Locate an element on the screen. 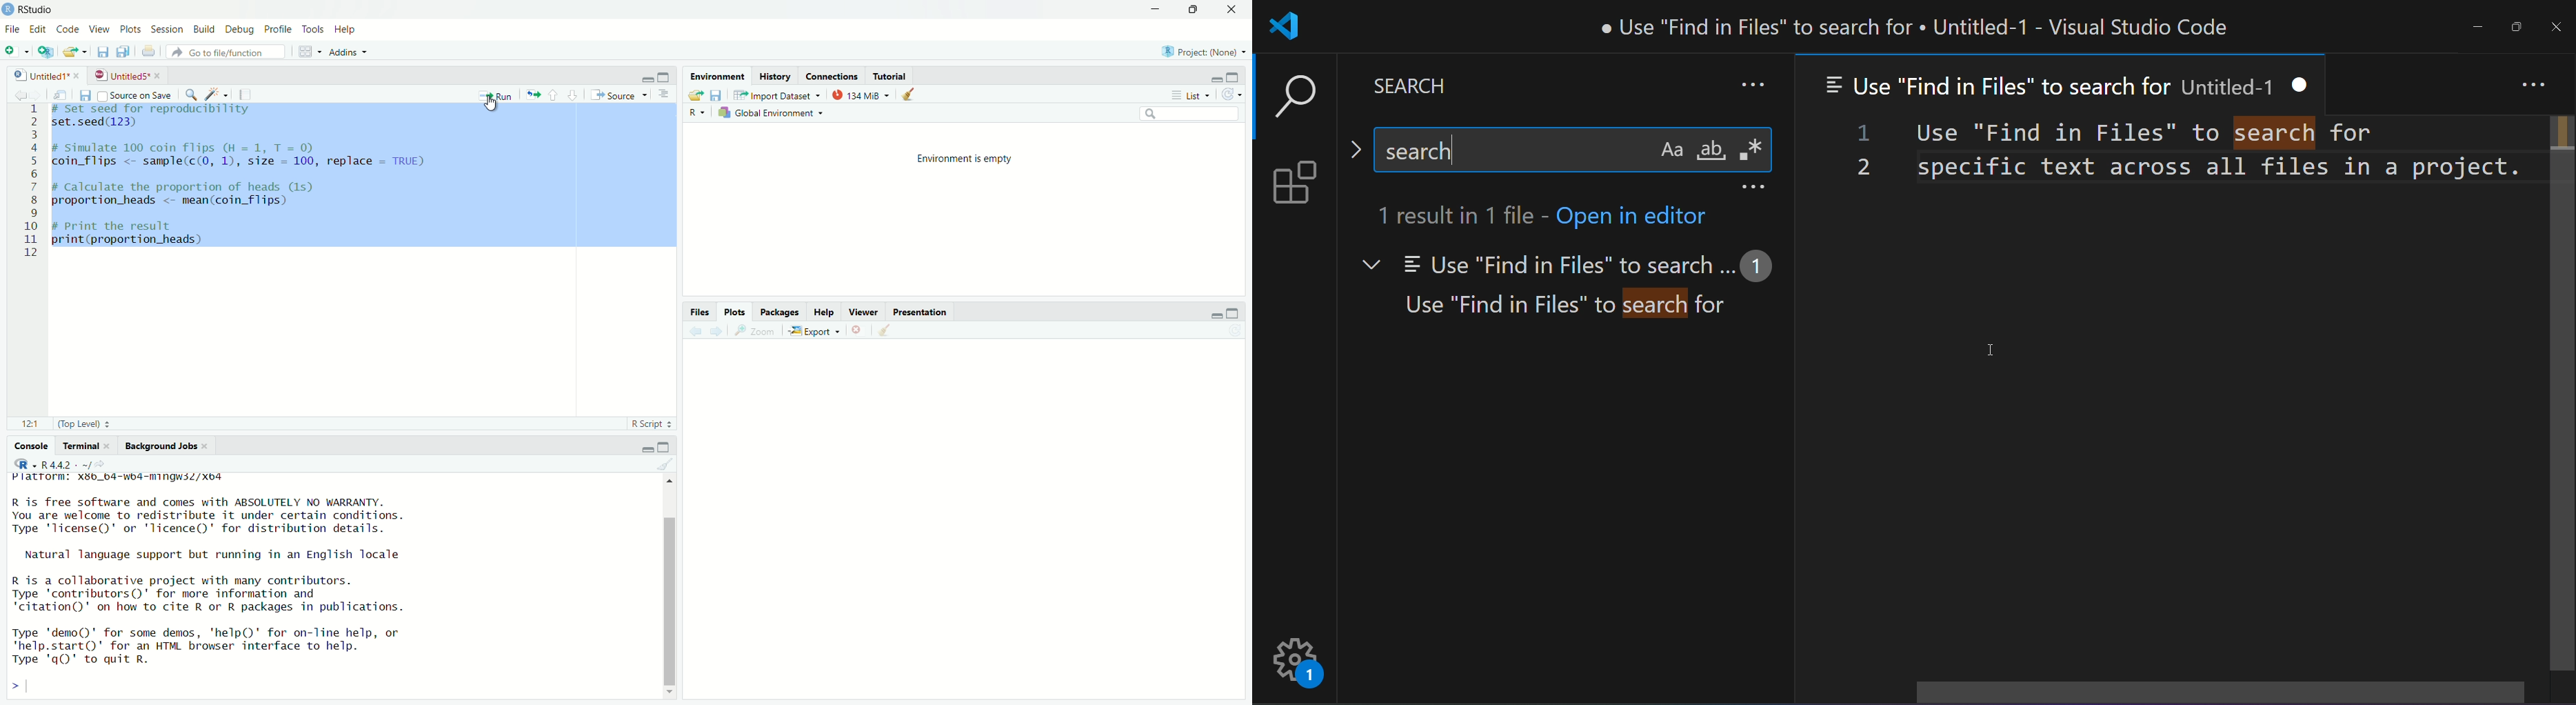 This screenshot has height=728, width=2576. project: (none) is located at coordinates (1207, 52).